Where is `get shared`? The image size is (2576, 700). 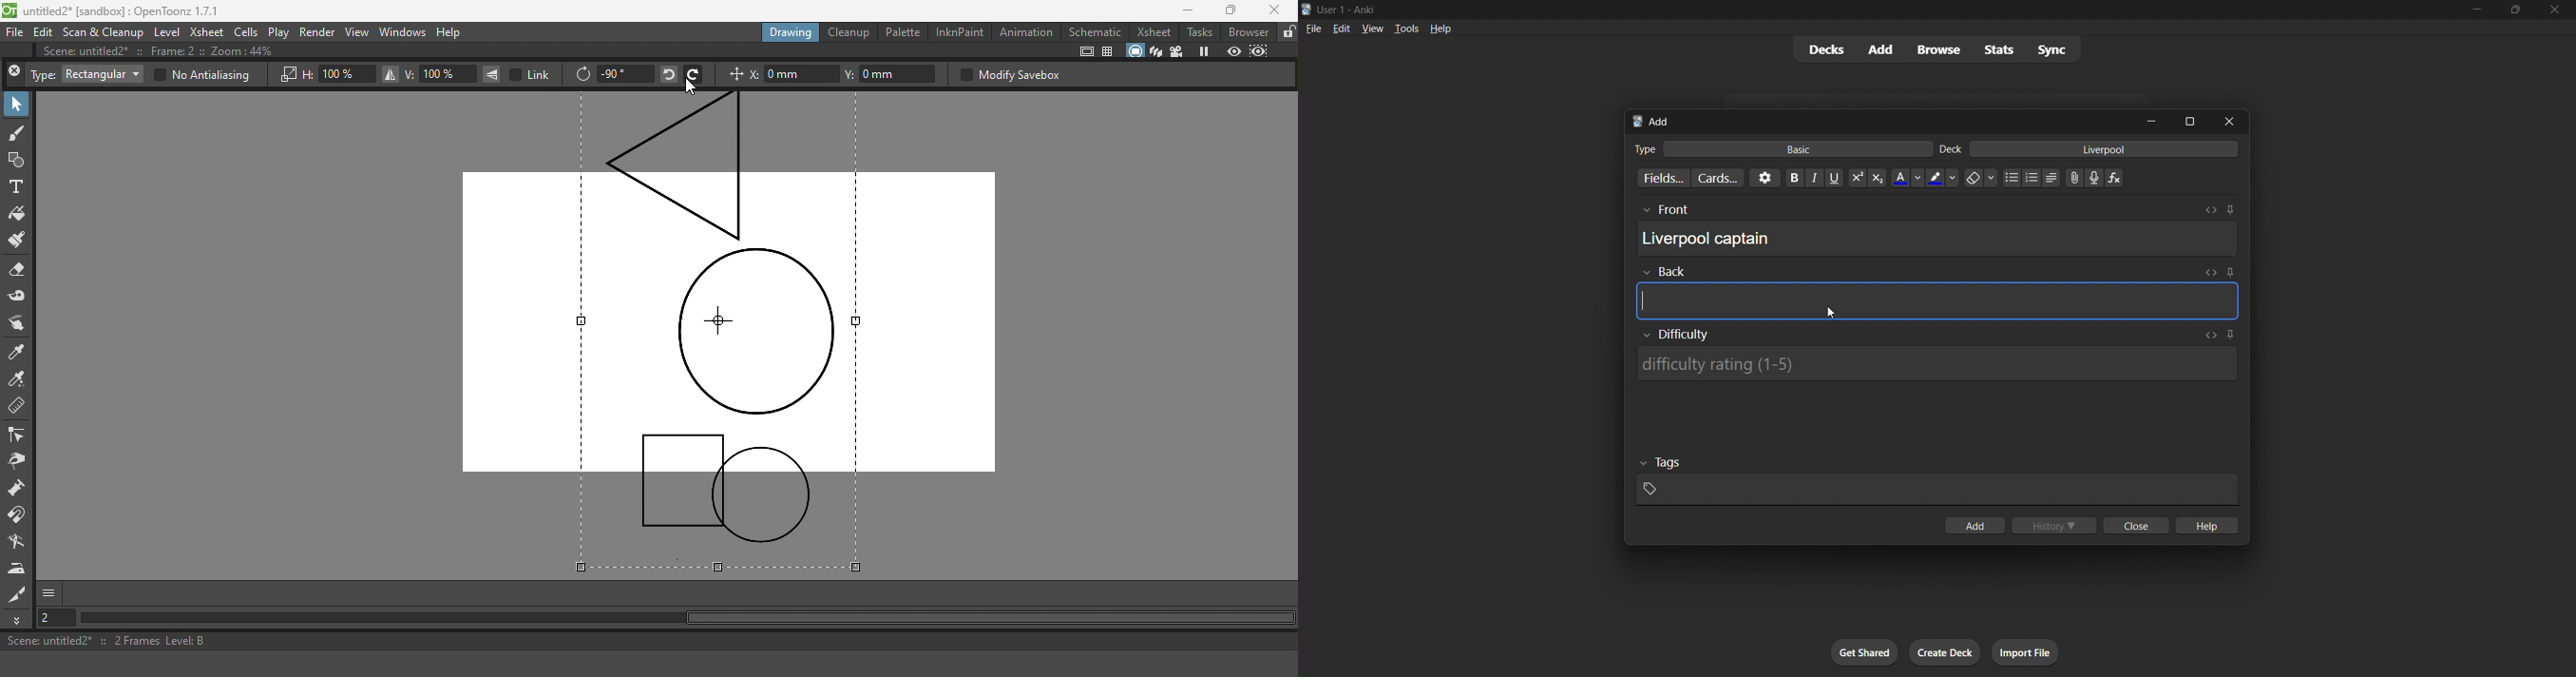 get shared is located at coordinates (1865, 652).